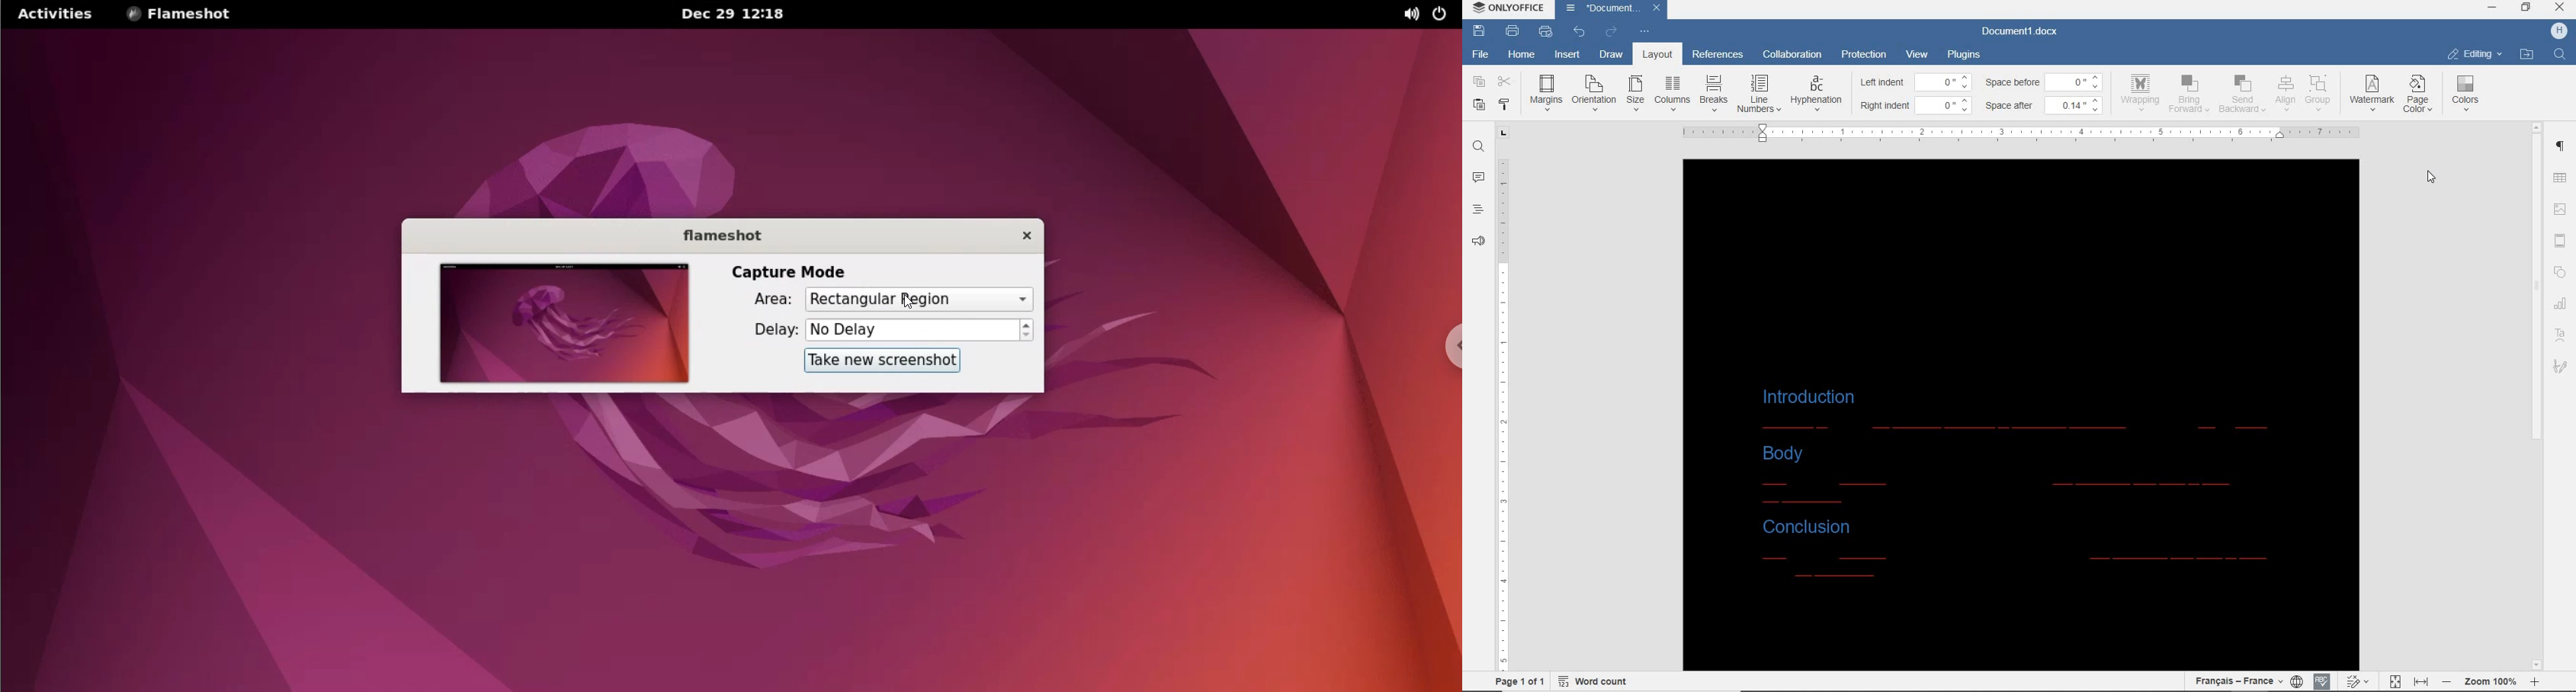  I want to click on flameshot options, so click(184, 15).